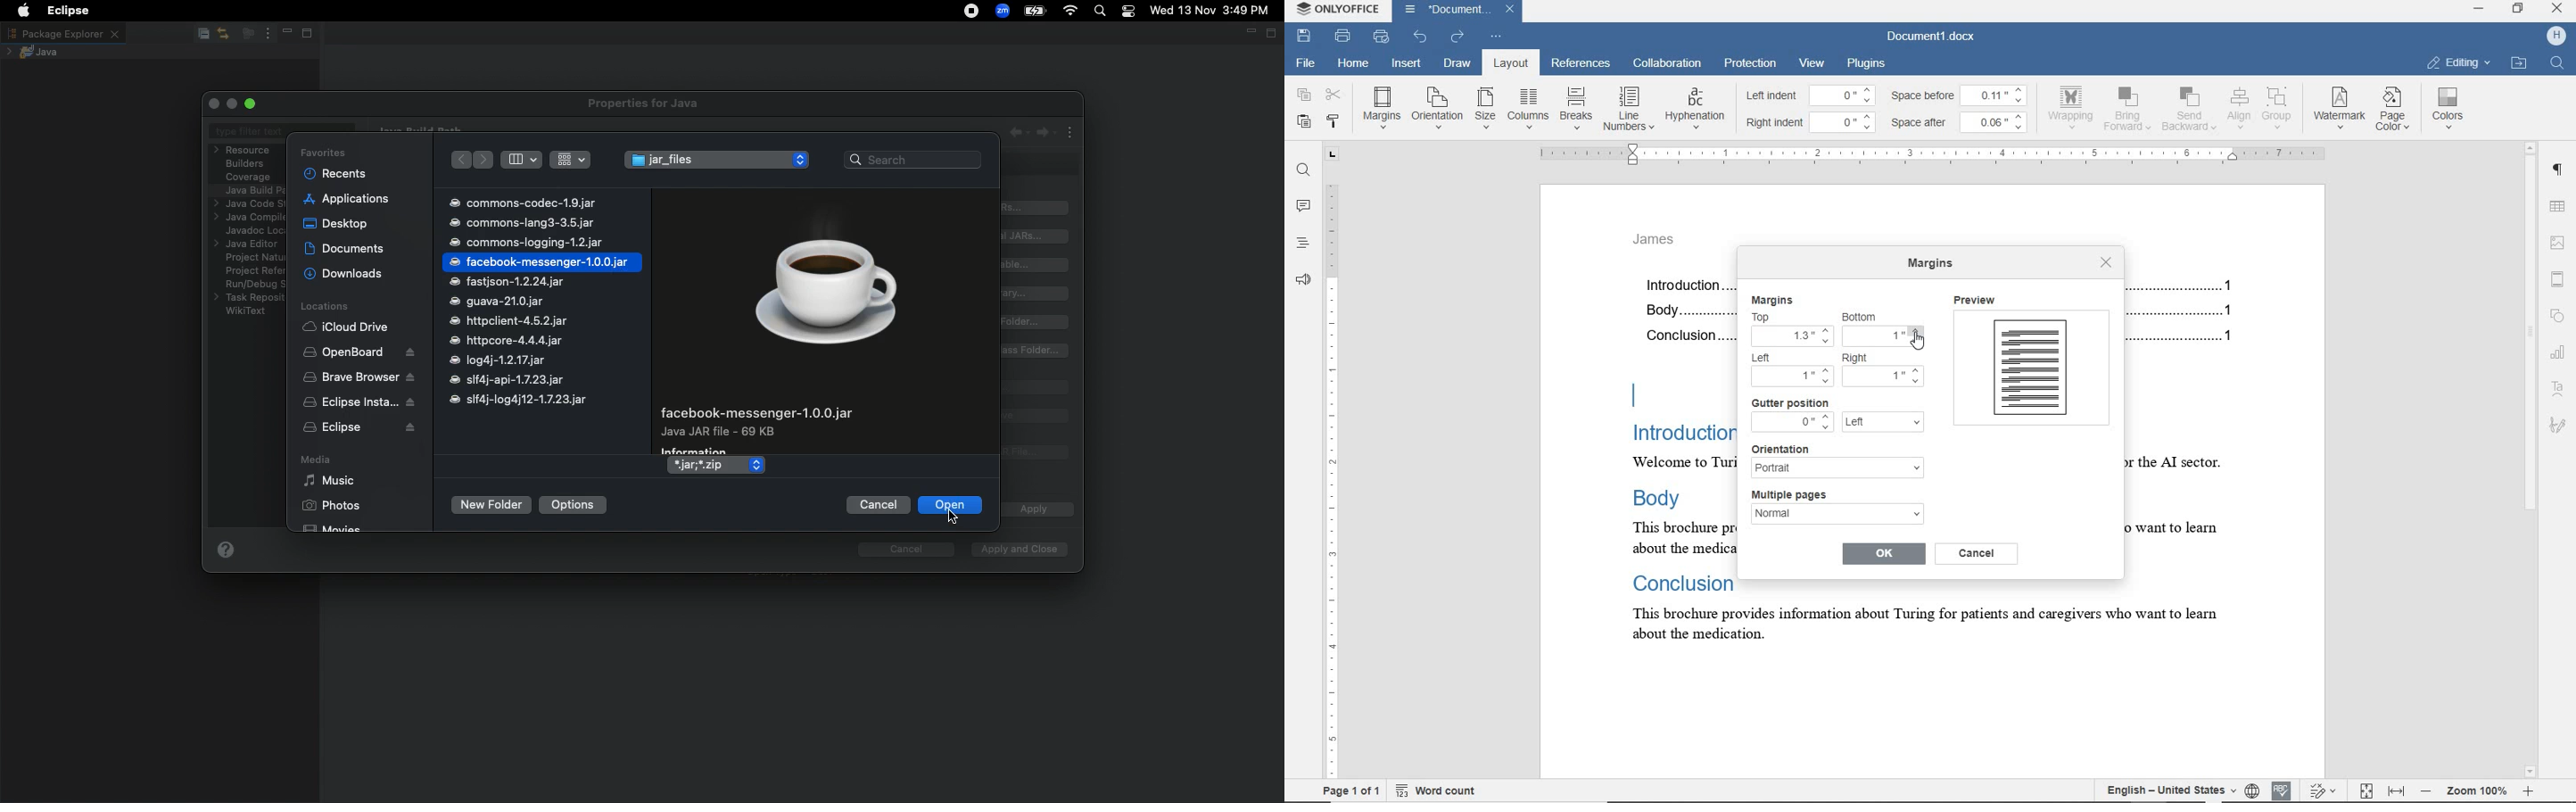  What do you see at coordinates (646, 104) in the screenshot?
I see `Properties for java` at bounding box center [646, 104].